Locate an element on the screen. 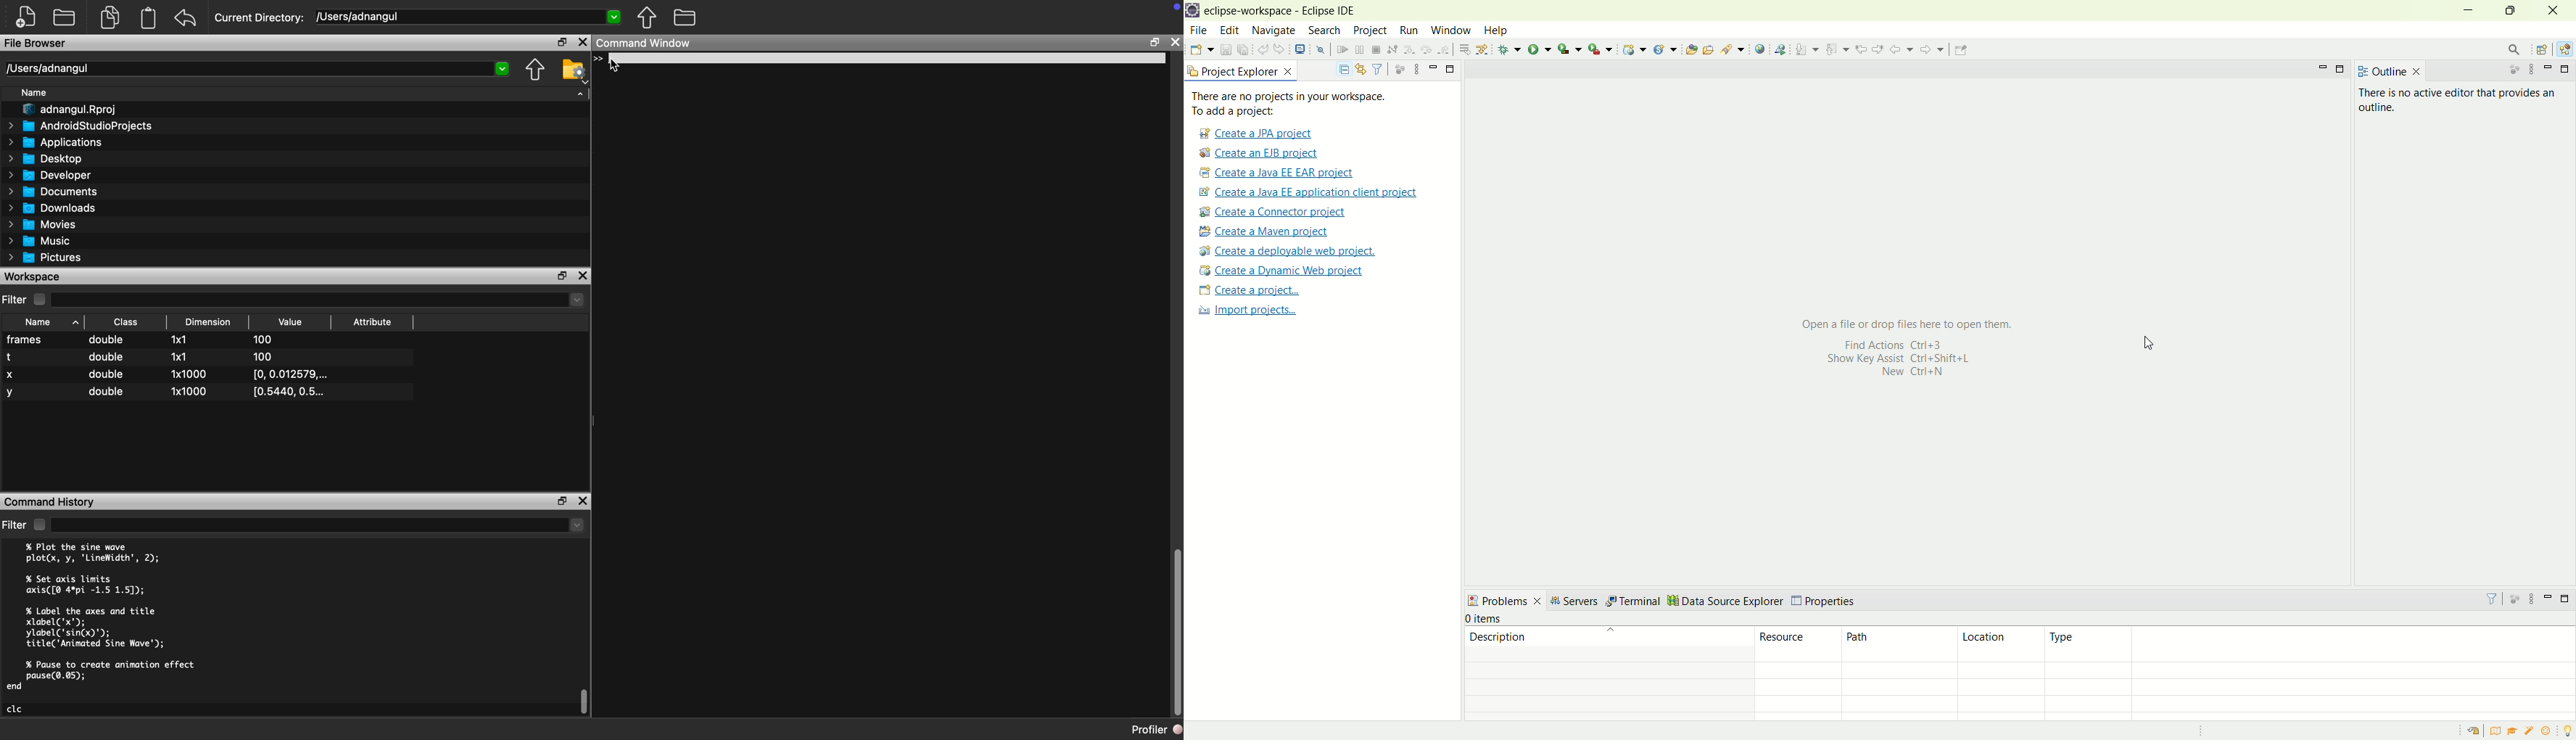 The width and height of the screenshot is (2576, 756). coverage is located at coordinates (1569, 49).